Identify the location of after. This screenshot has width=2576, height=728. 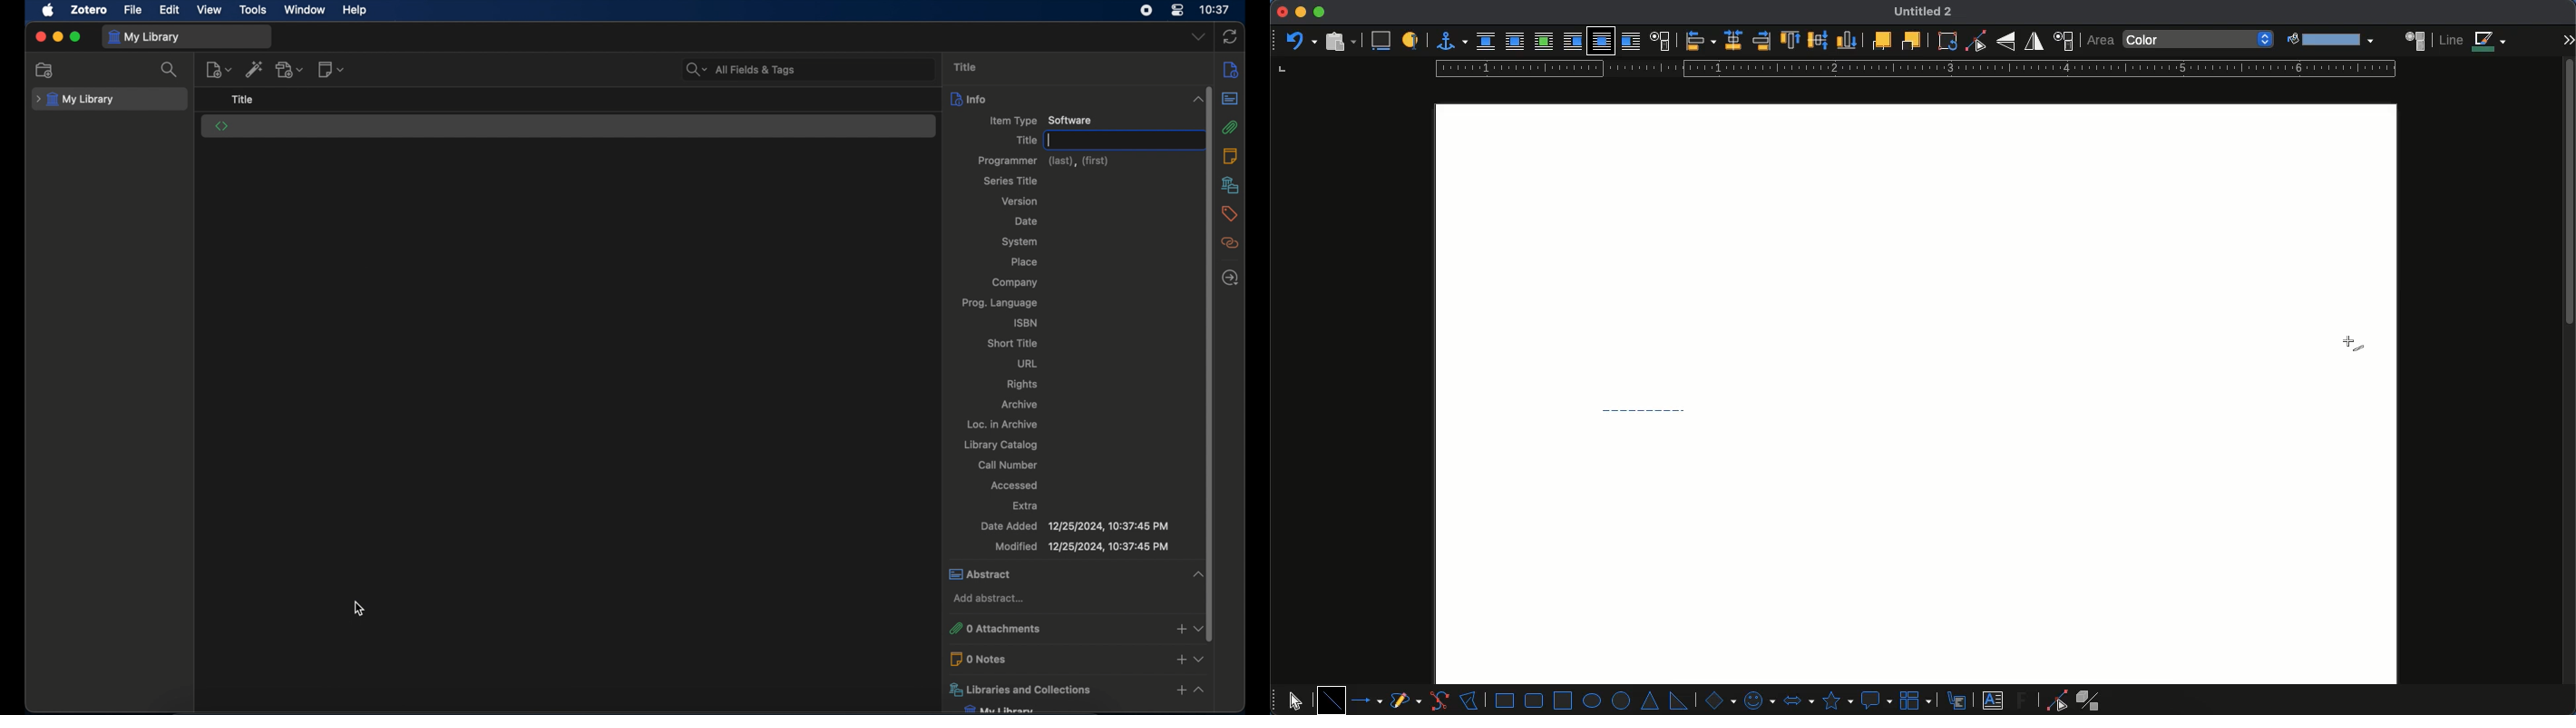
(1630, 41).